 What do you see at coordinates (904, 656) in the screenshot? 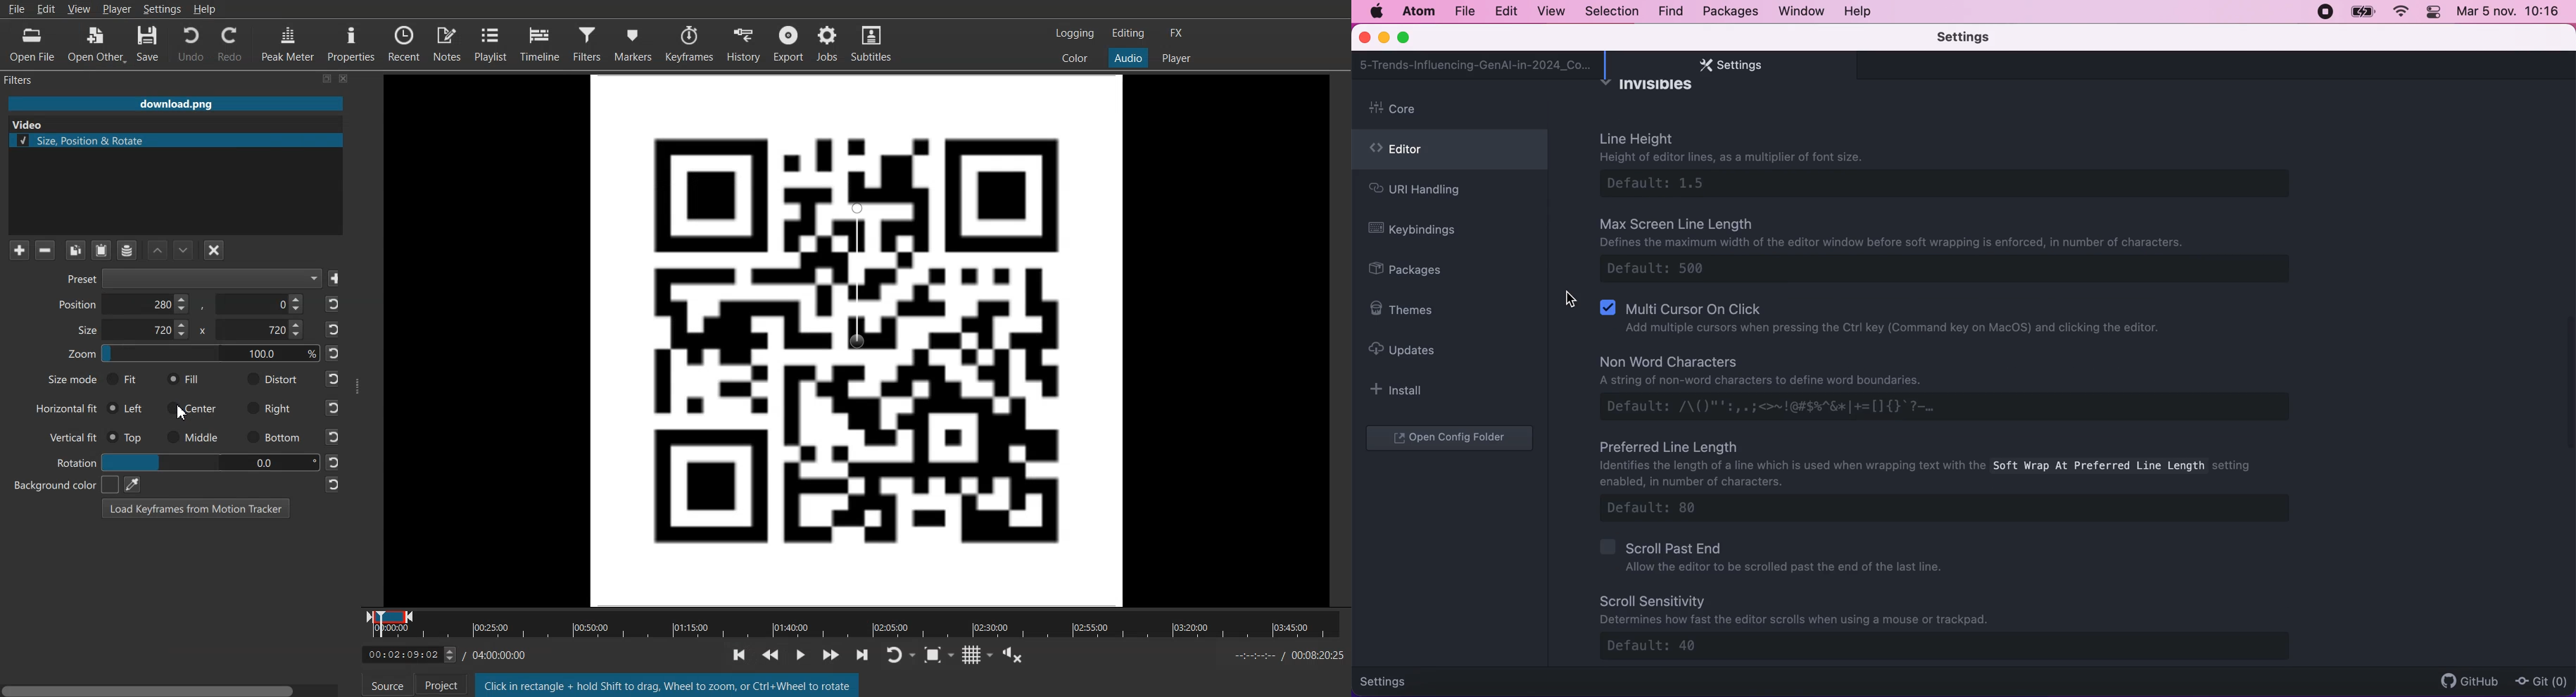
I see `Toggle player lopping` at bounding box center [904, 656].